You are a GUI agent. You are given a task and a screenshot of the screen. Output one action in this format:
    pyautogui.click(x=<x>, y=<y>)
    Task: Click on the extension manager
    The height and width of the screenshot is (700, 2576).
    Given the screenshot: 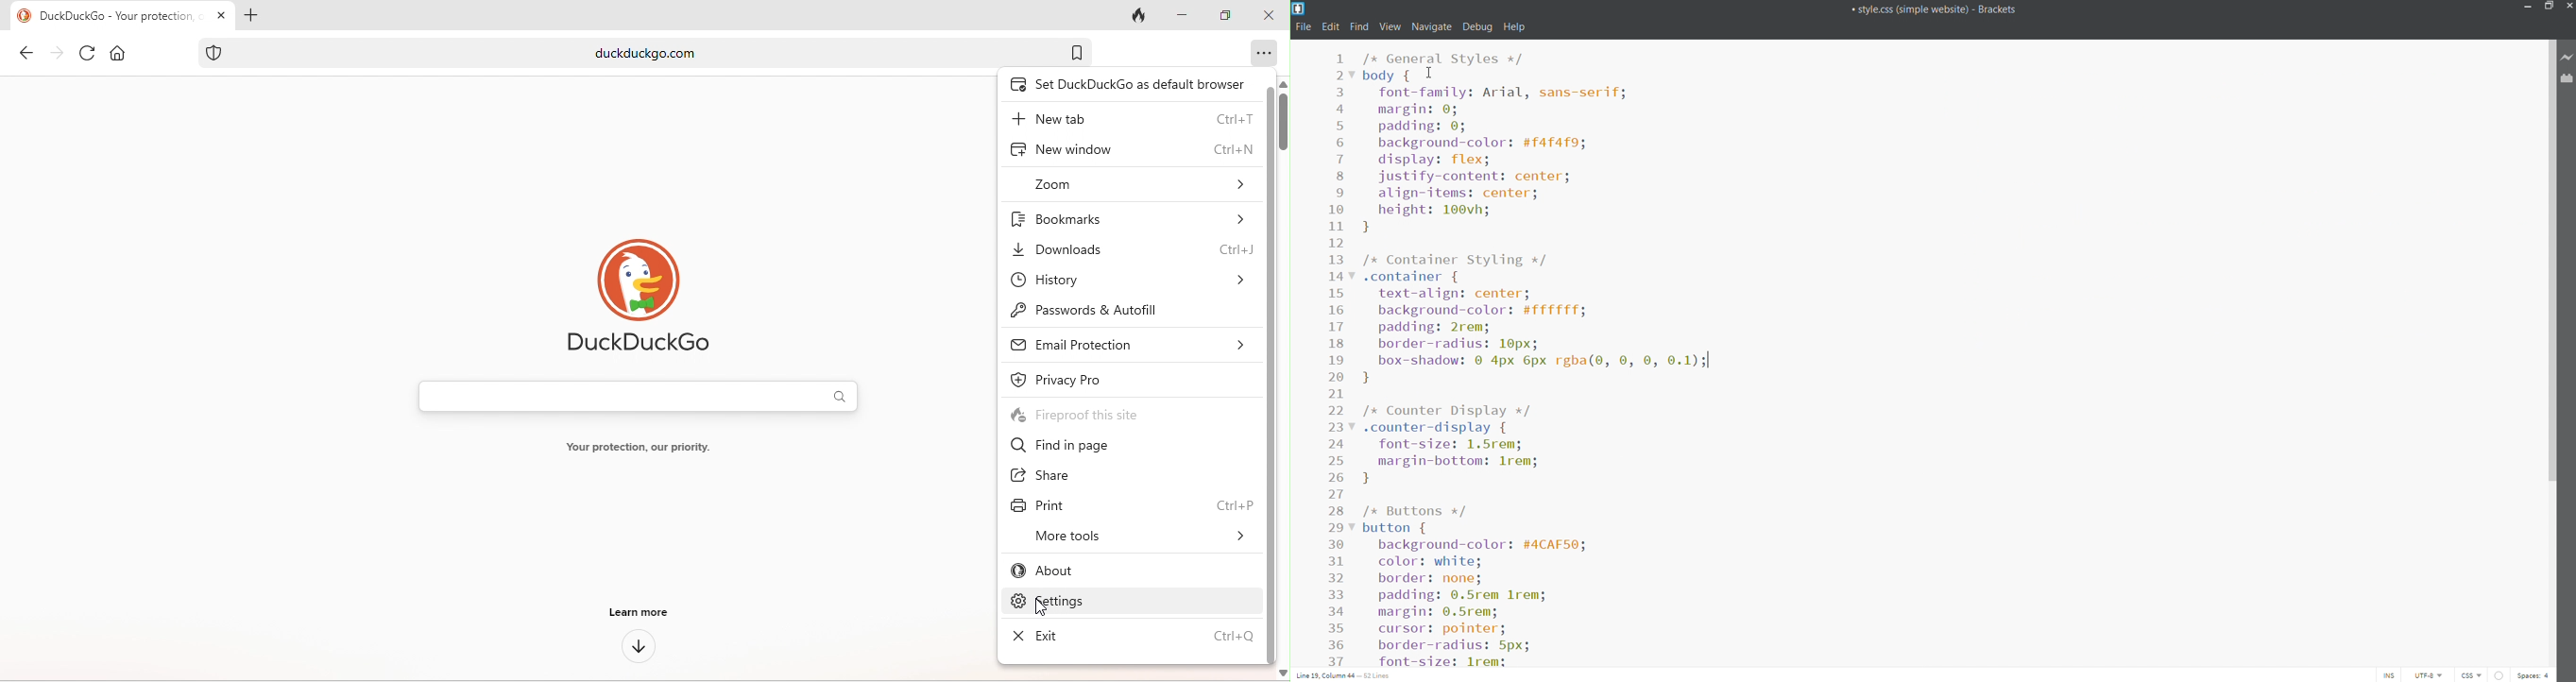 What is the action you would take?
    pyautogui.click(x=2568, y=80)
    